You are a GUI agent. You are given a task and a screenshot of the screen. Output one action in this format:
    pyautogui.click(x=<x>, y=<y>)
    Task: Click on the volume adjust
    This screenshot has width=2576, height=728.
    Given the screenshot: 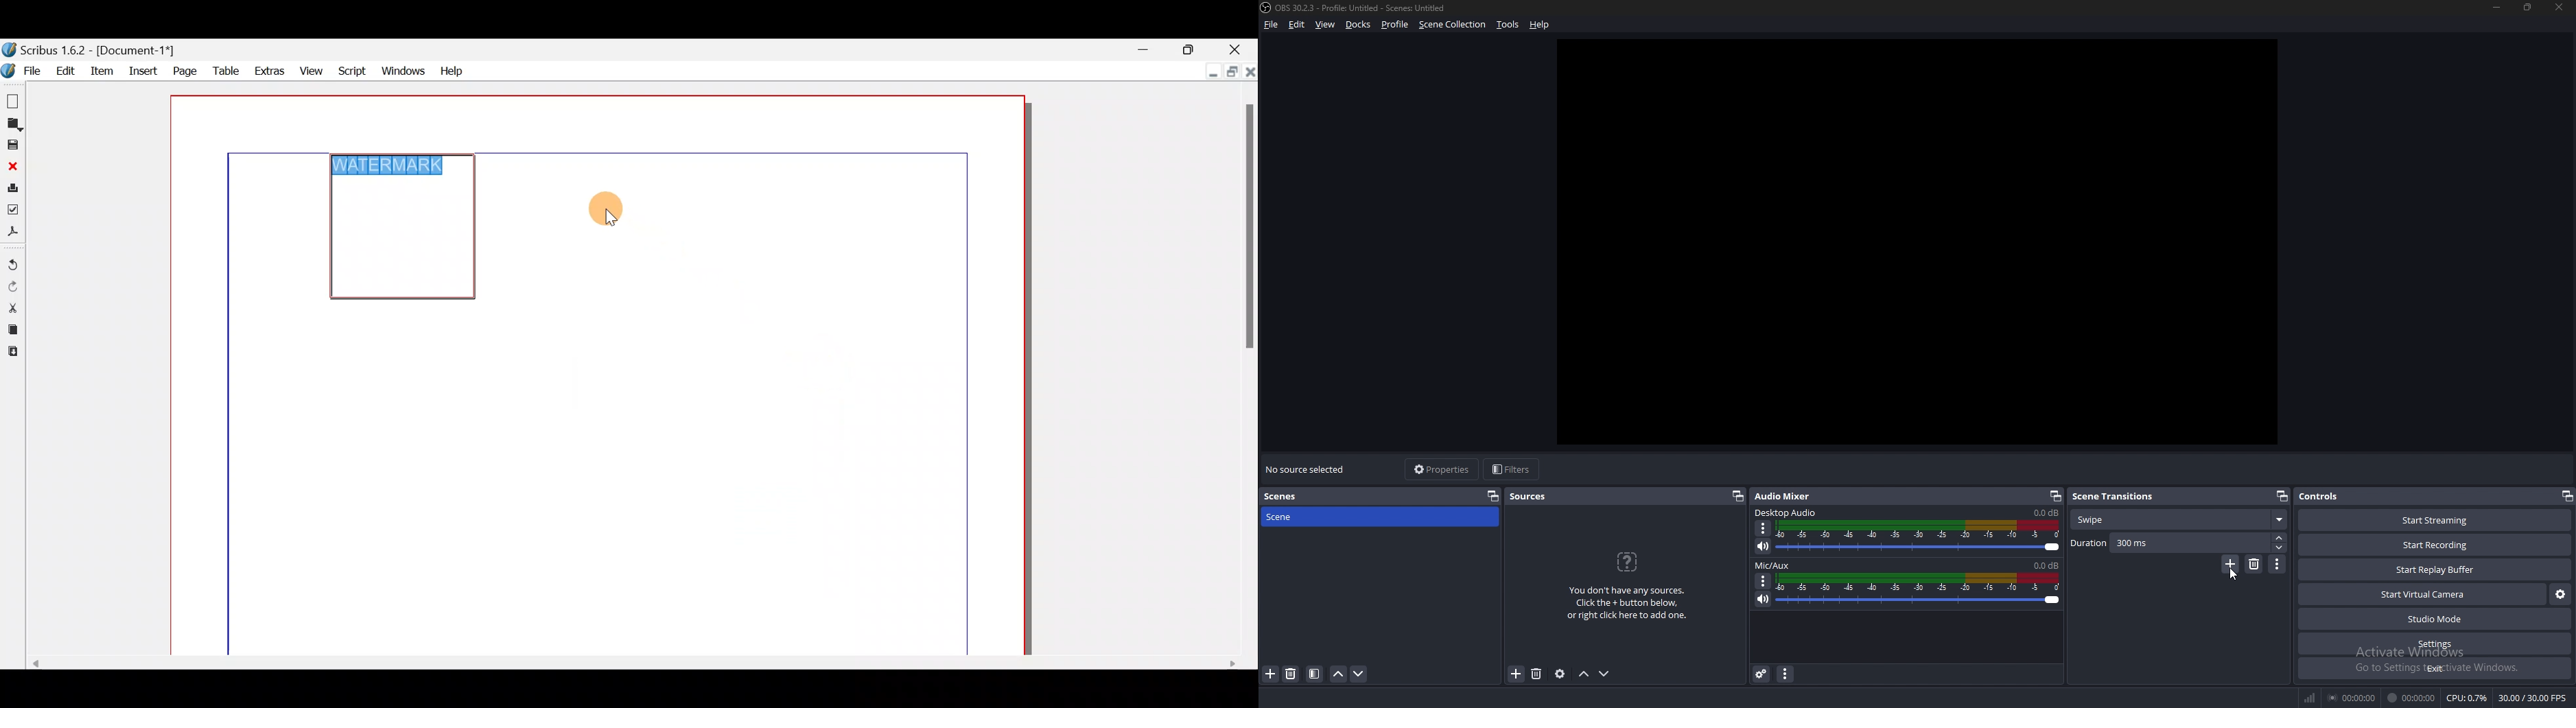 What is the action you would take?
    pyautogui.click(x=1919, y=537)
    